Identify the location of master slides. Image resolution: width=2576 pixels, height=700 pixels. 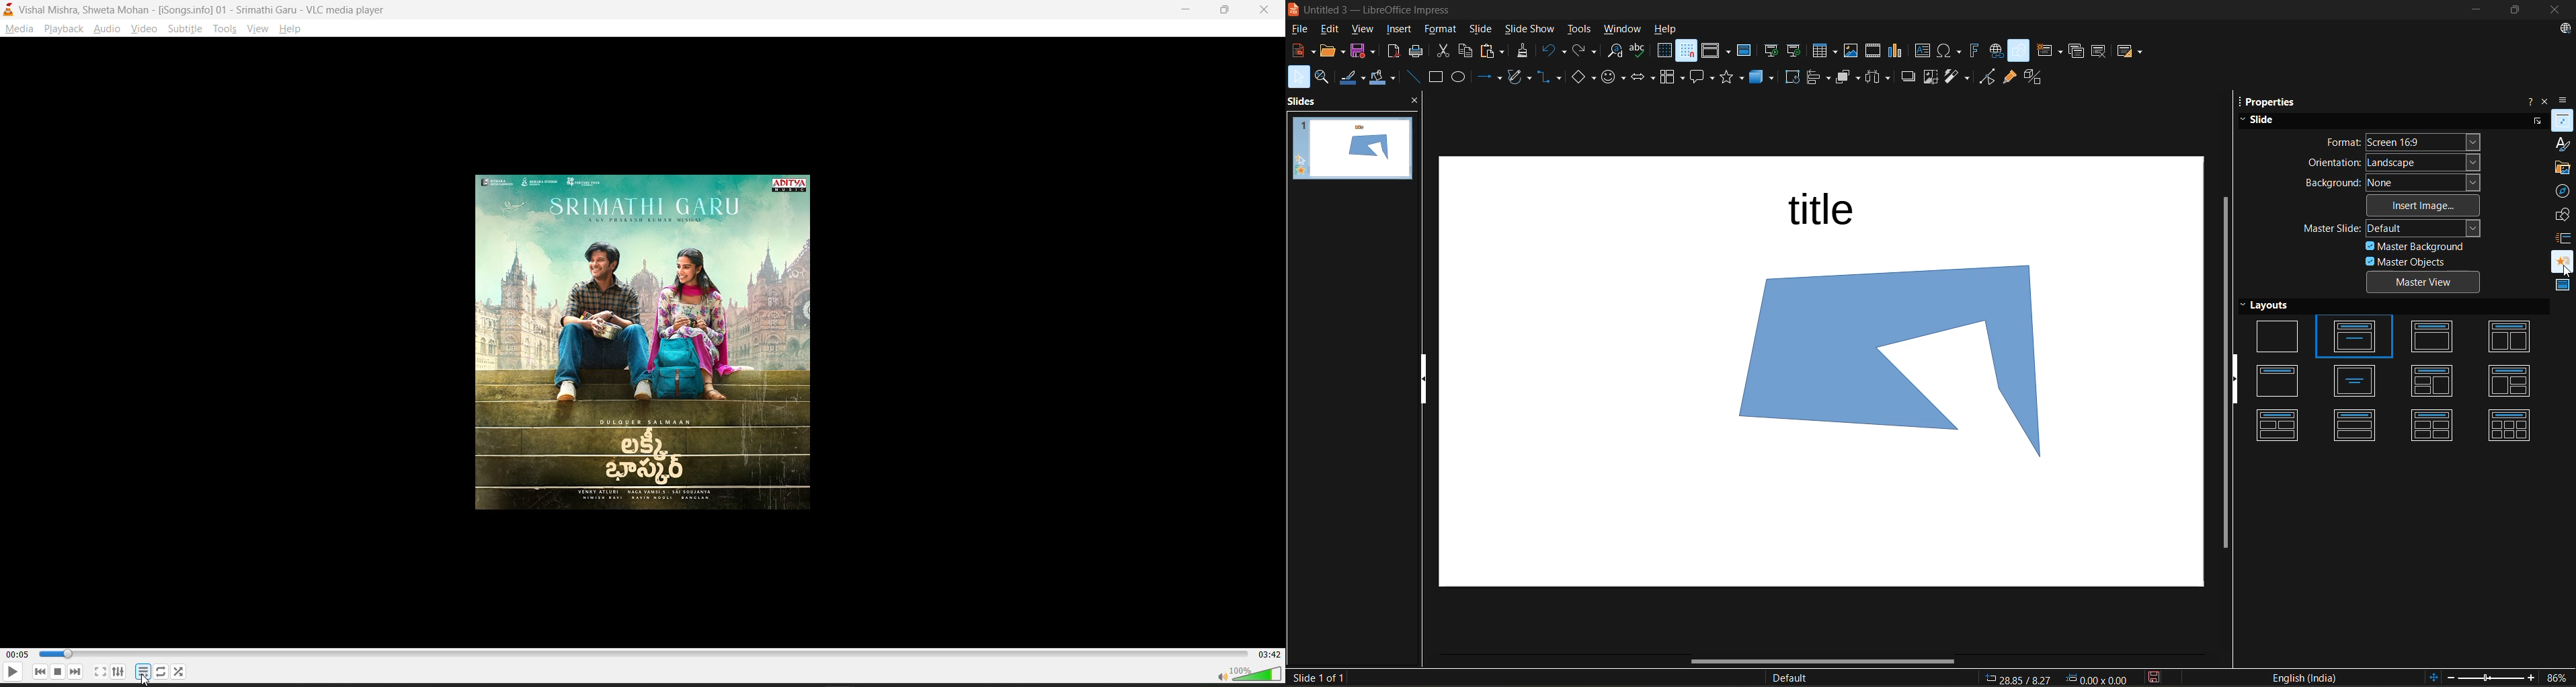
(2563, 288).